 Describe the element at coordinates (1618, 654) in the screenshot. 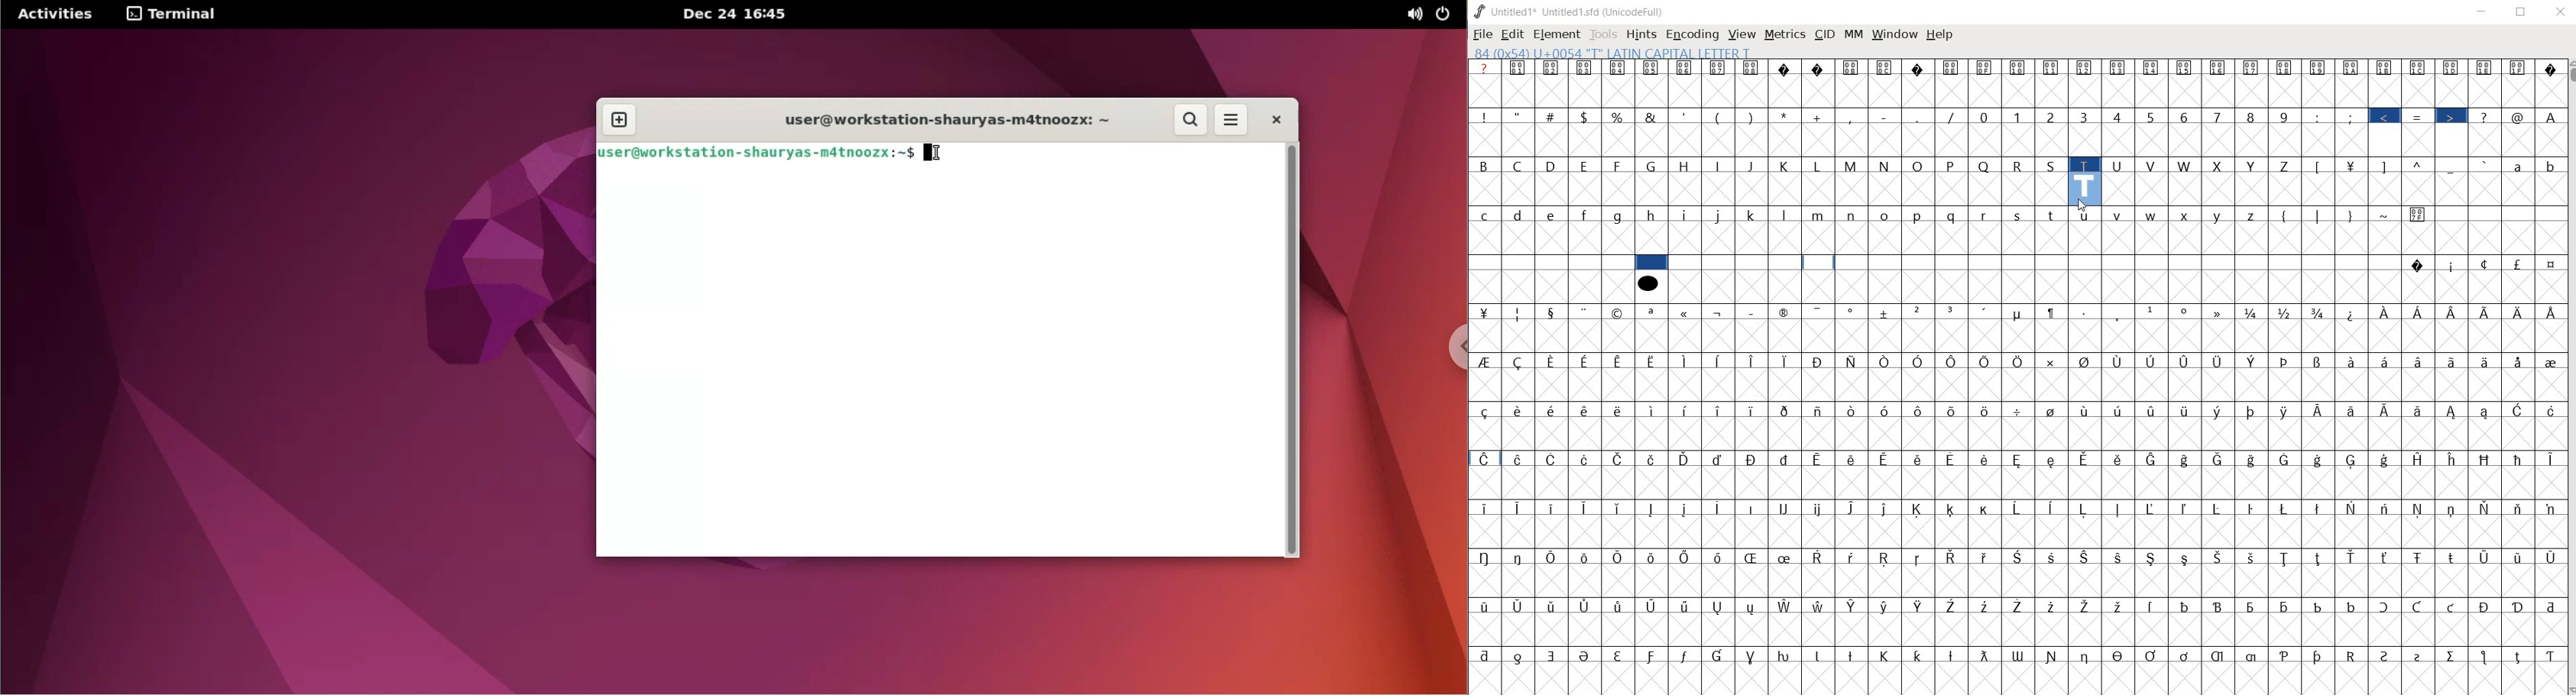

I see `Symbol` at that location.